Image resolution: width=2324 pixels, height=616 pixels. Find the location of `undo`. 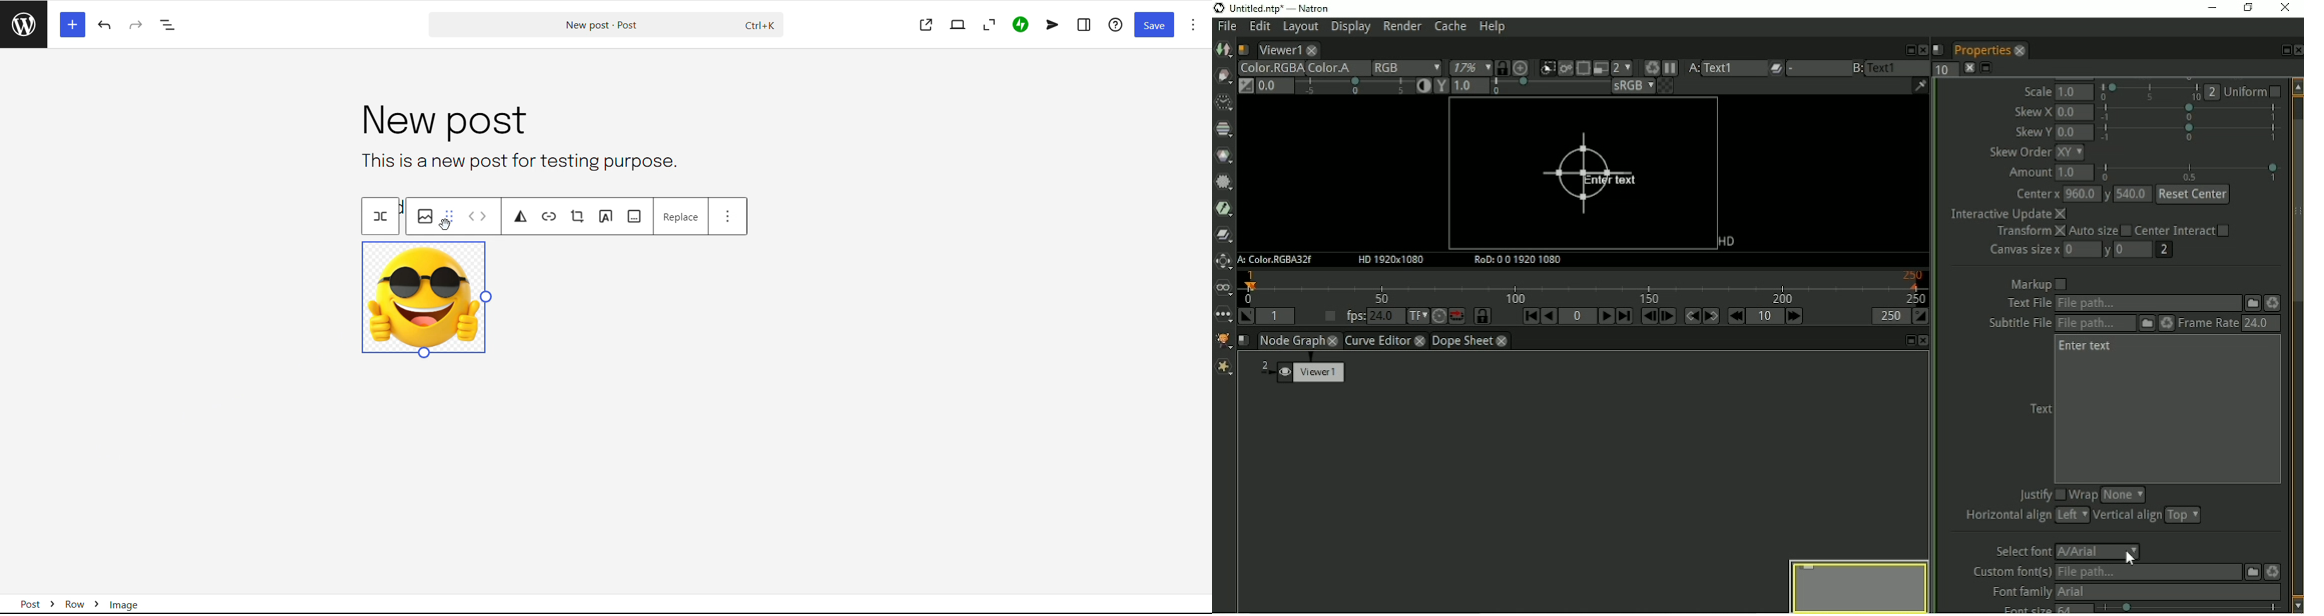

undo is located at coordinates (106, 25).